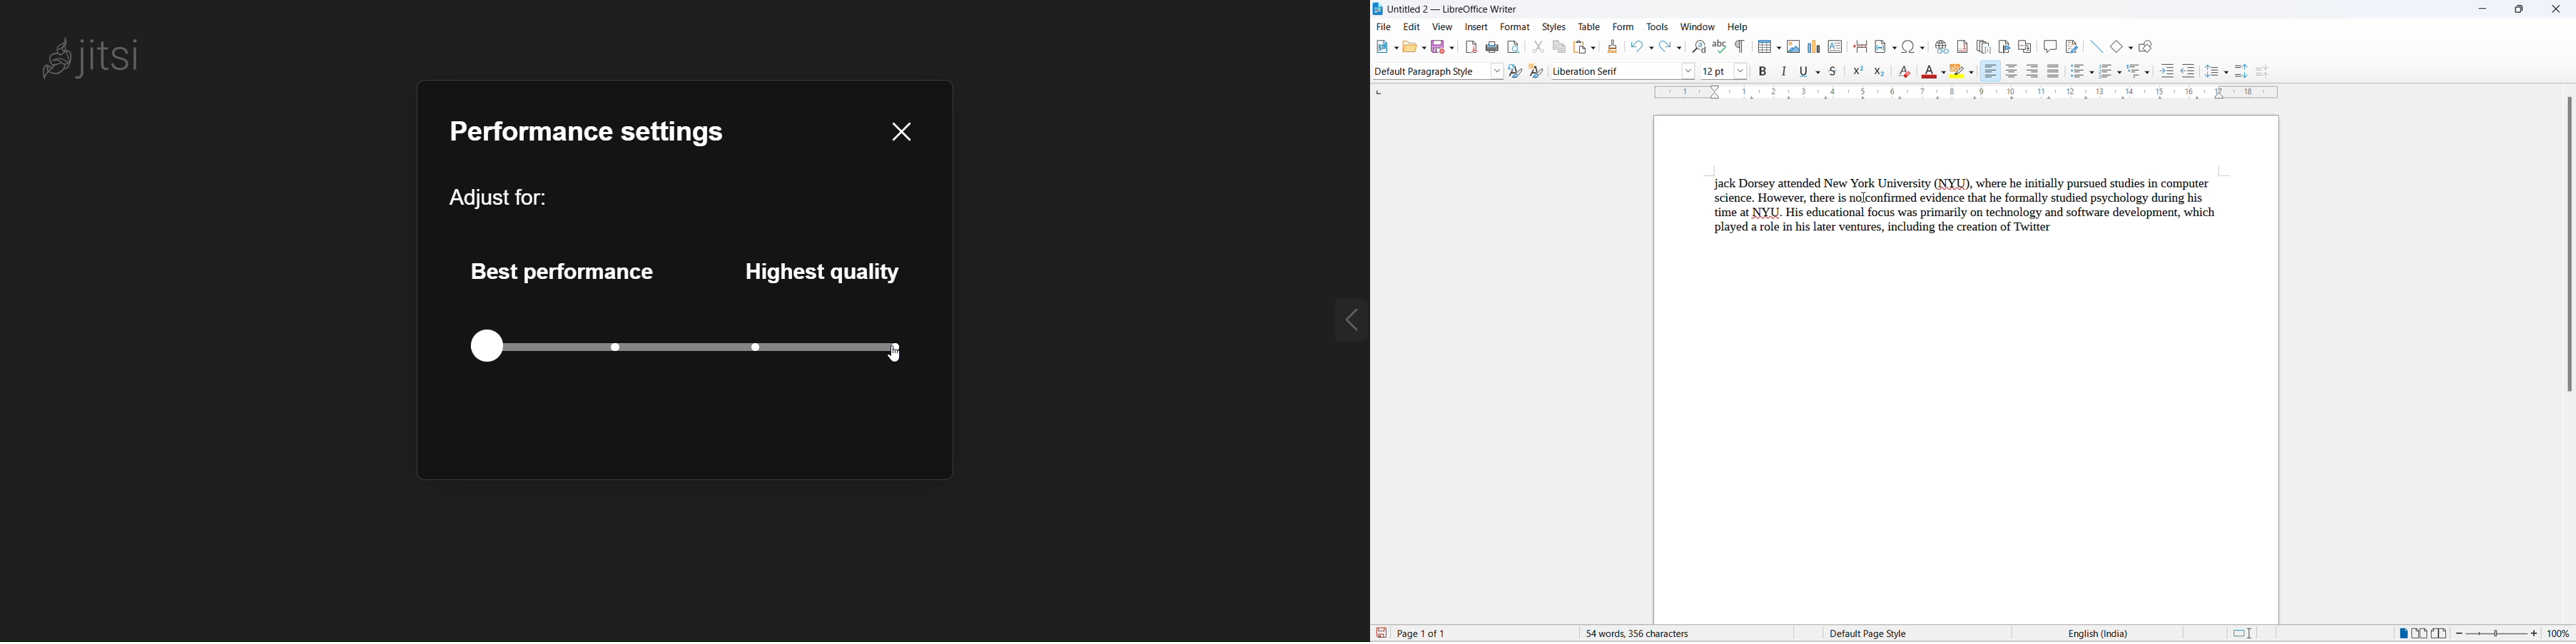 The width and height of the screenshot is (2576, 644). What do you see at coordinates (1444, 27) in the screenshot?
I see `view` at bounding box center [1444, 27].